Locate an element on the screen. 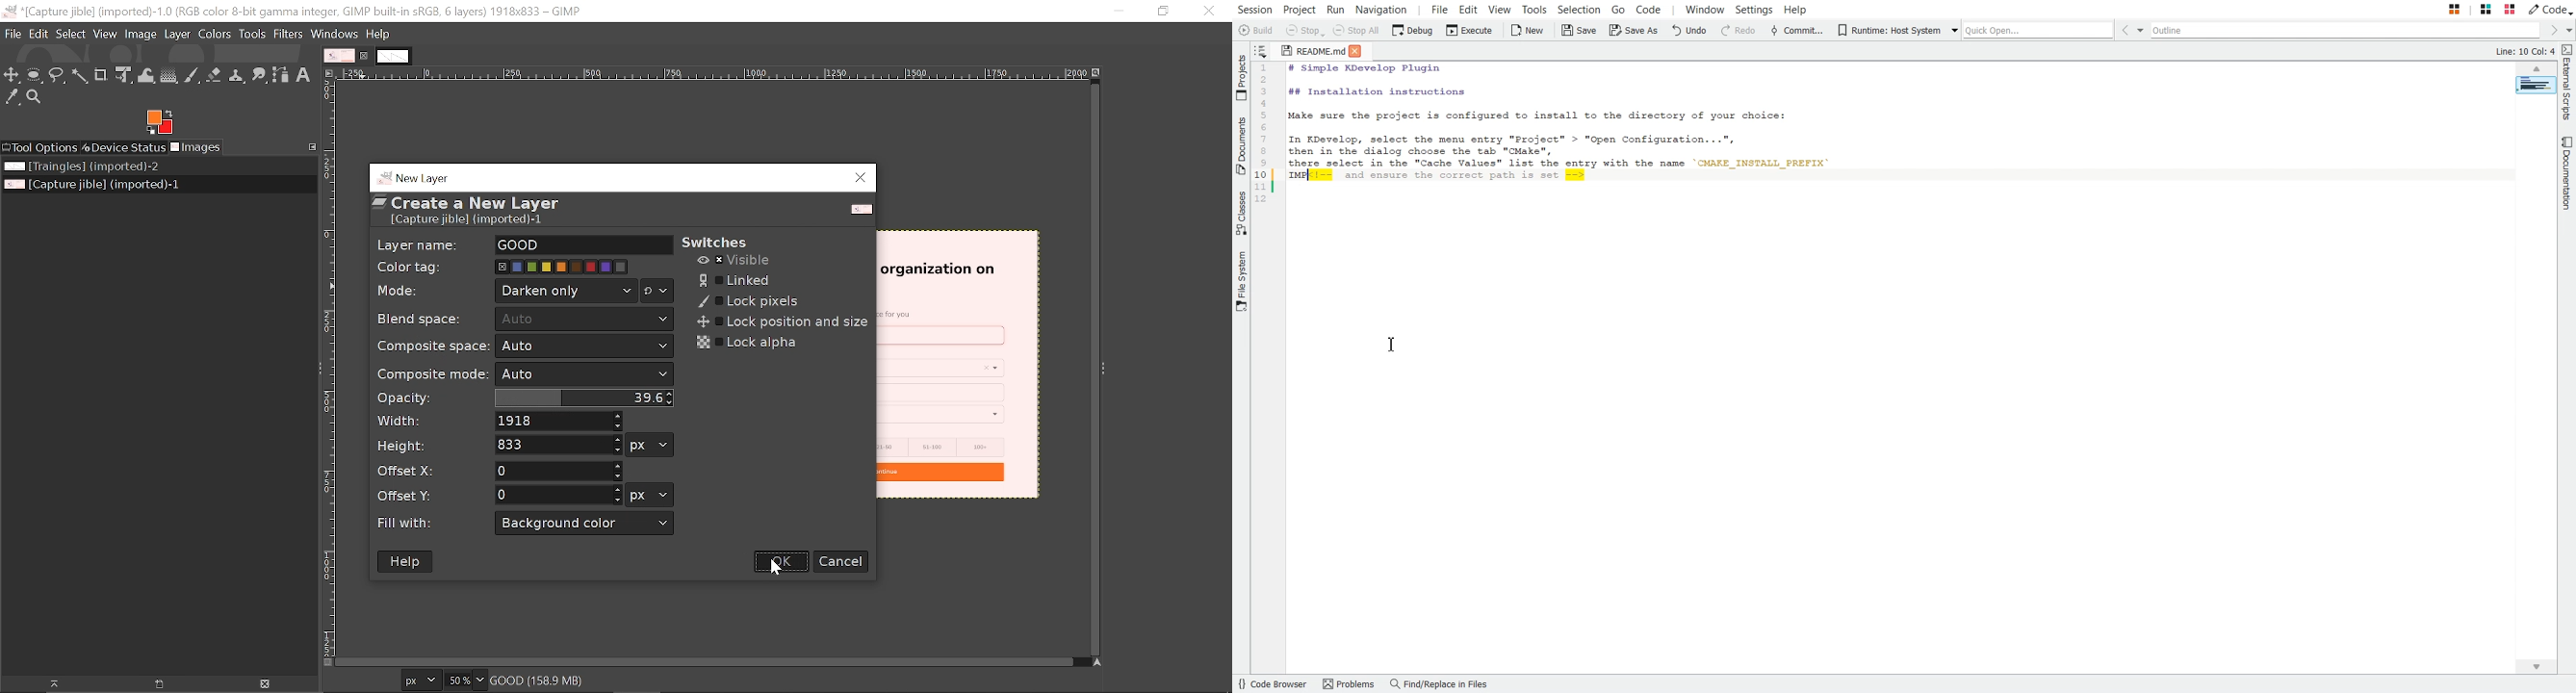 This screenshot has width=2576, height=700. Linked is located at coordinates (736, 280).